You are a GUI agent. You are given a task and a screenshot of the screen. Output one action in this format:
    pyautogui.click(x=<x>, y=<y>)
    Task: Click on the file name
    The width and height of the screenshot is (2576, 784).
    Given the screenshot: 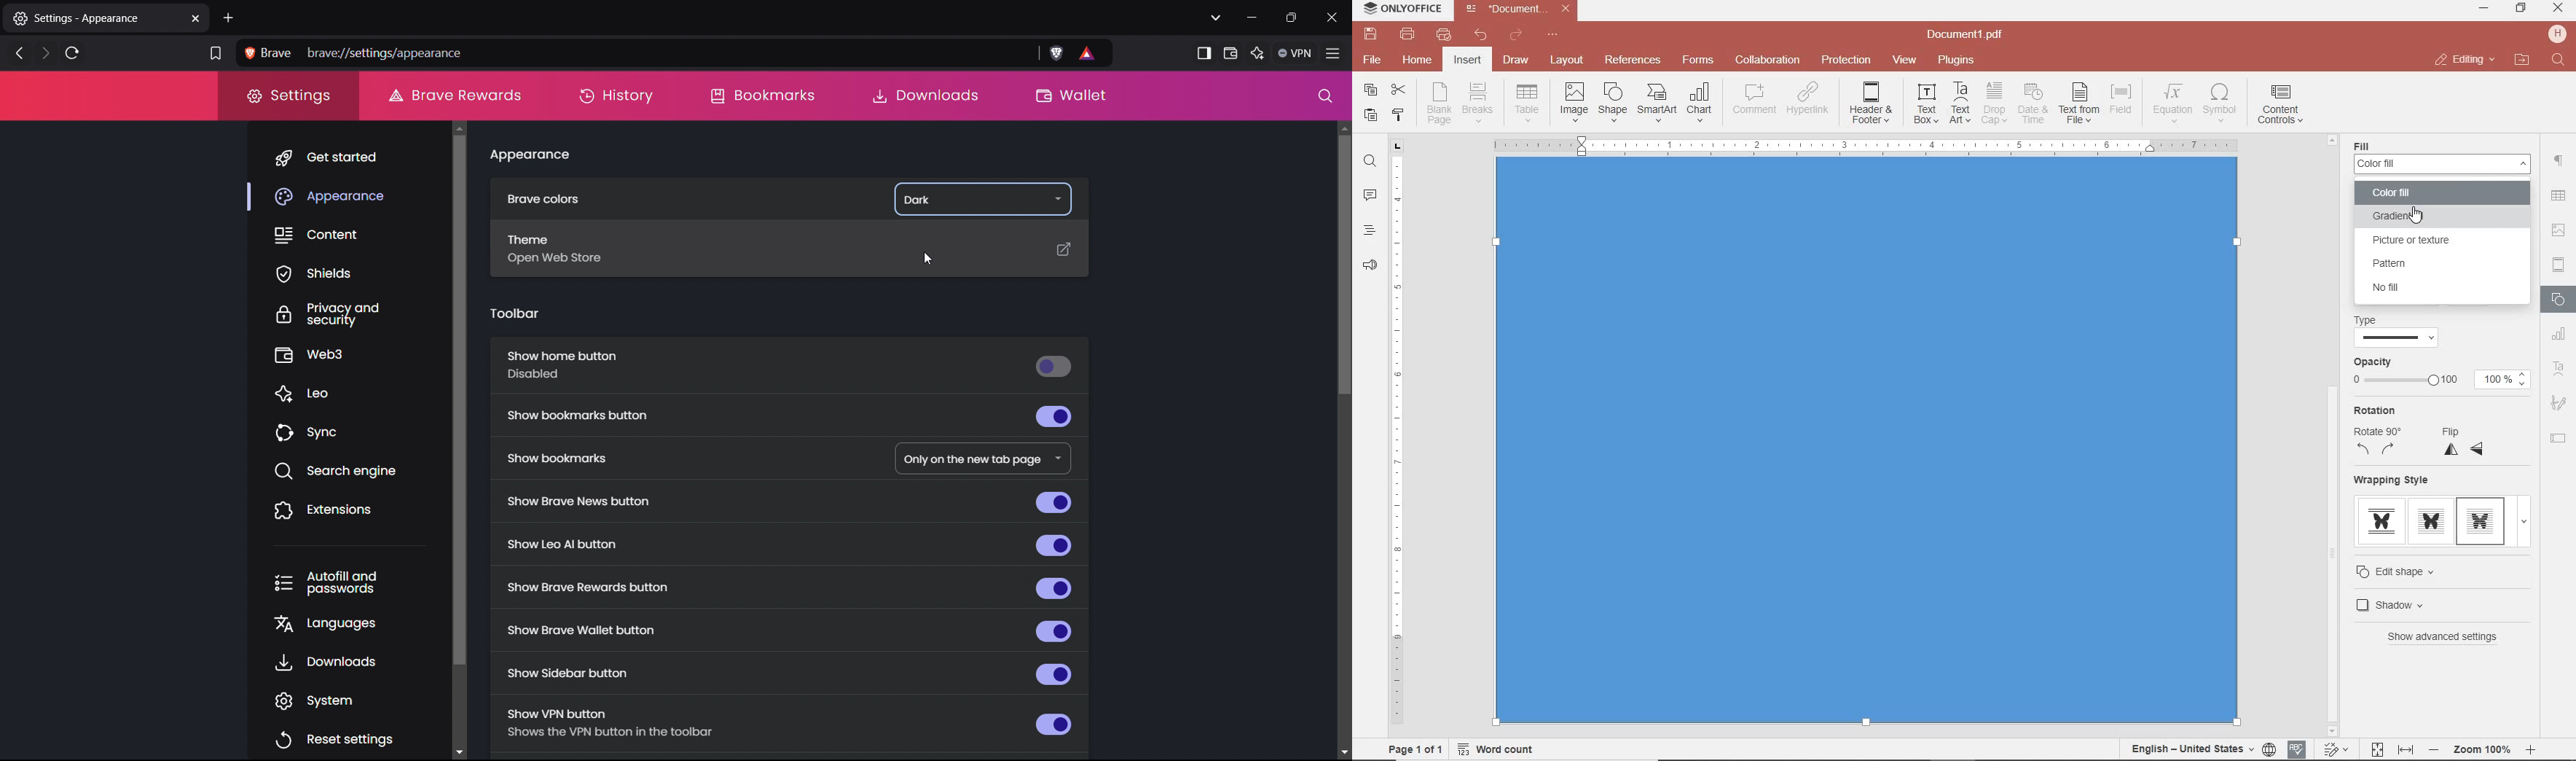 What is the action you would take?
    pyautogui.click(x=1521, y=9)
    